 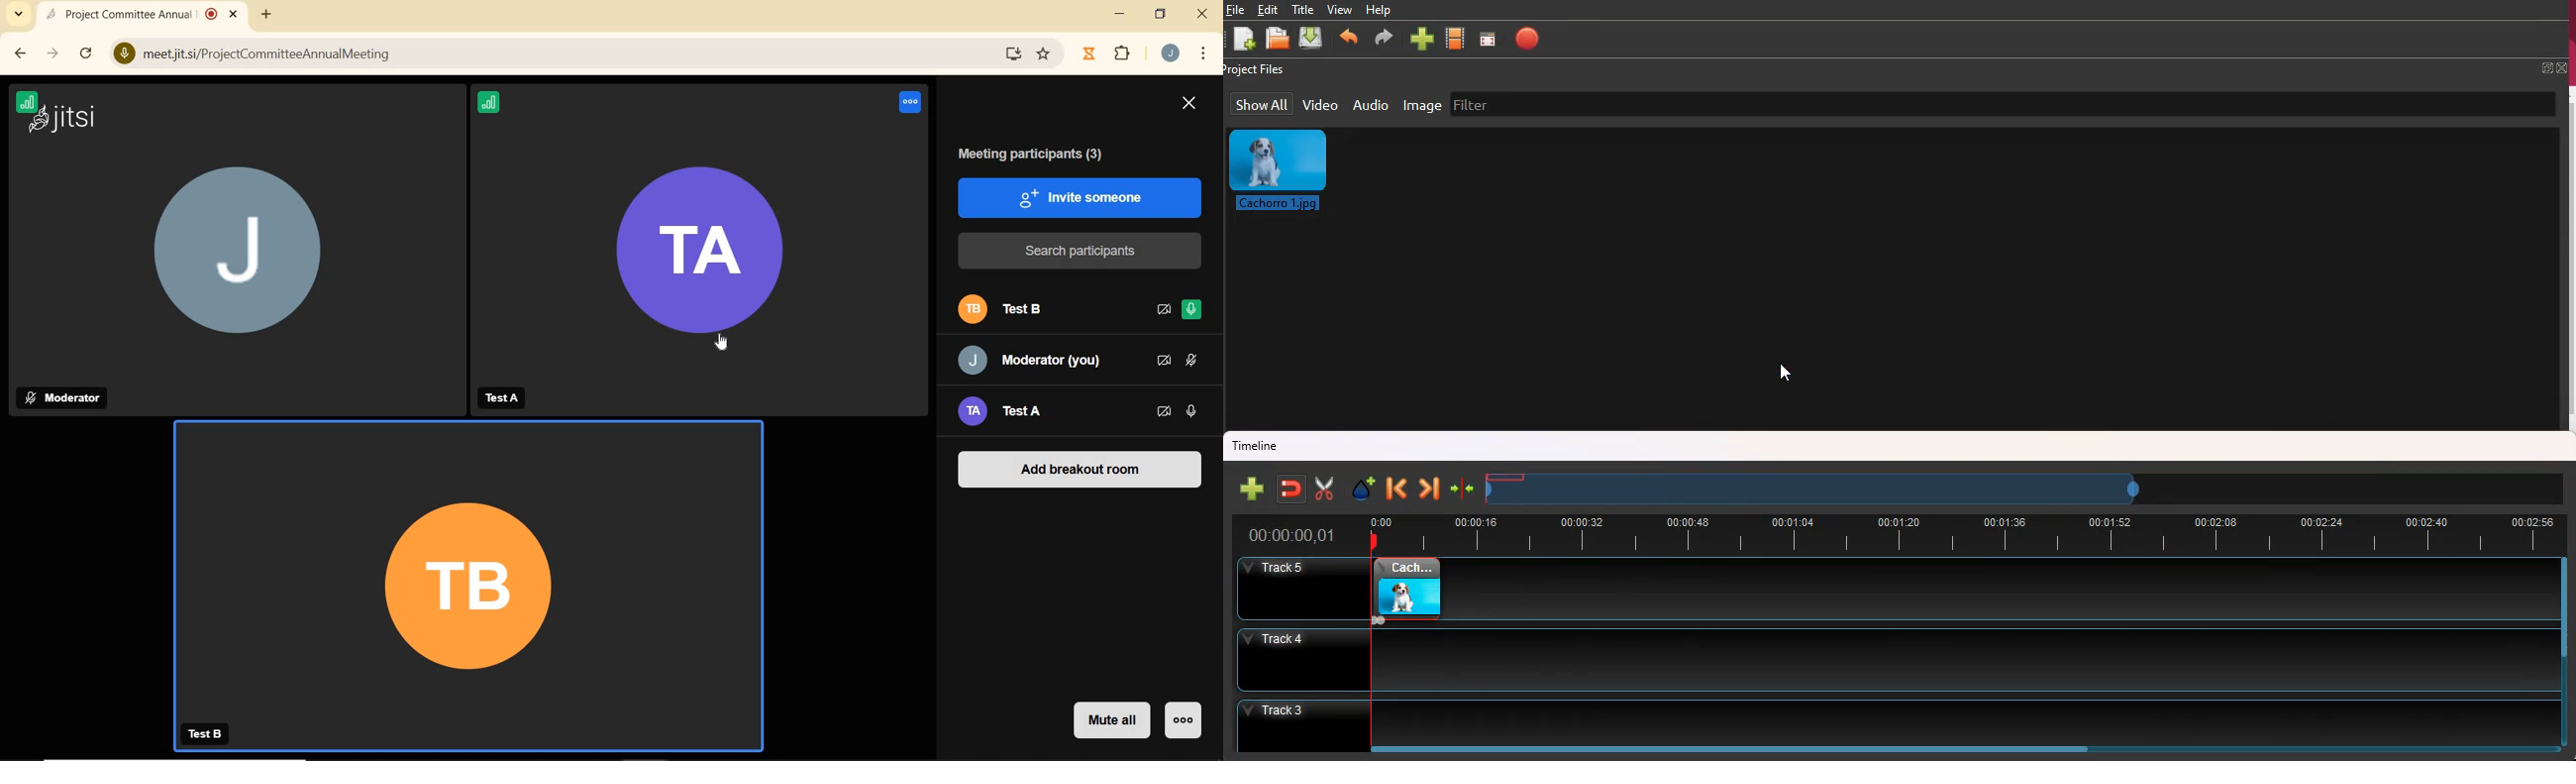 I want to click on ADD NEW TAB, so click(x=265, y=14).